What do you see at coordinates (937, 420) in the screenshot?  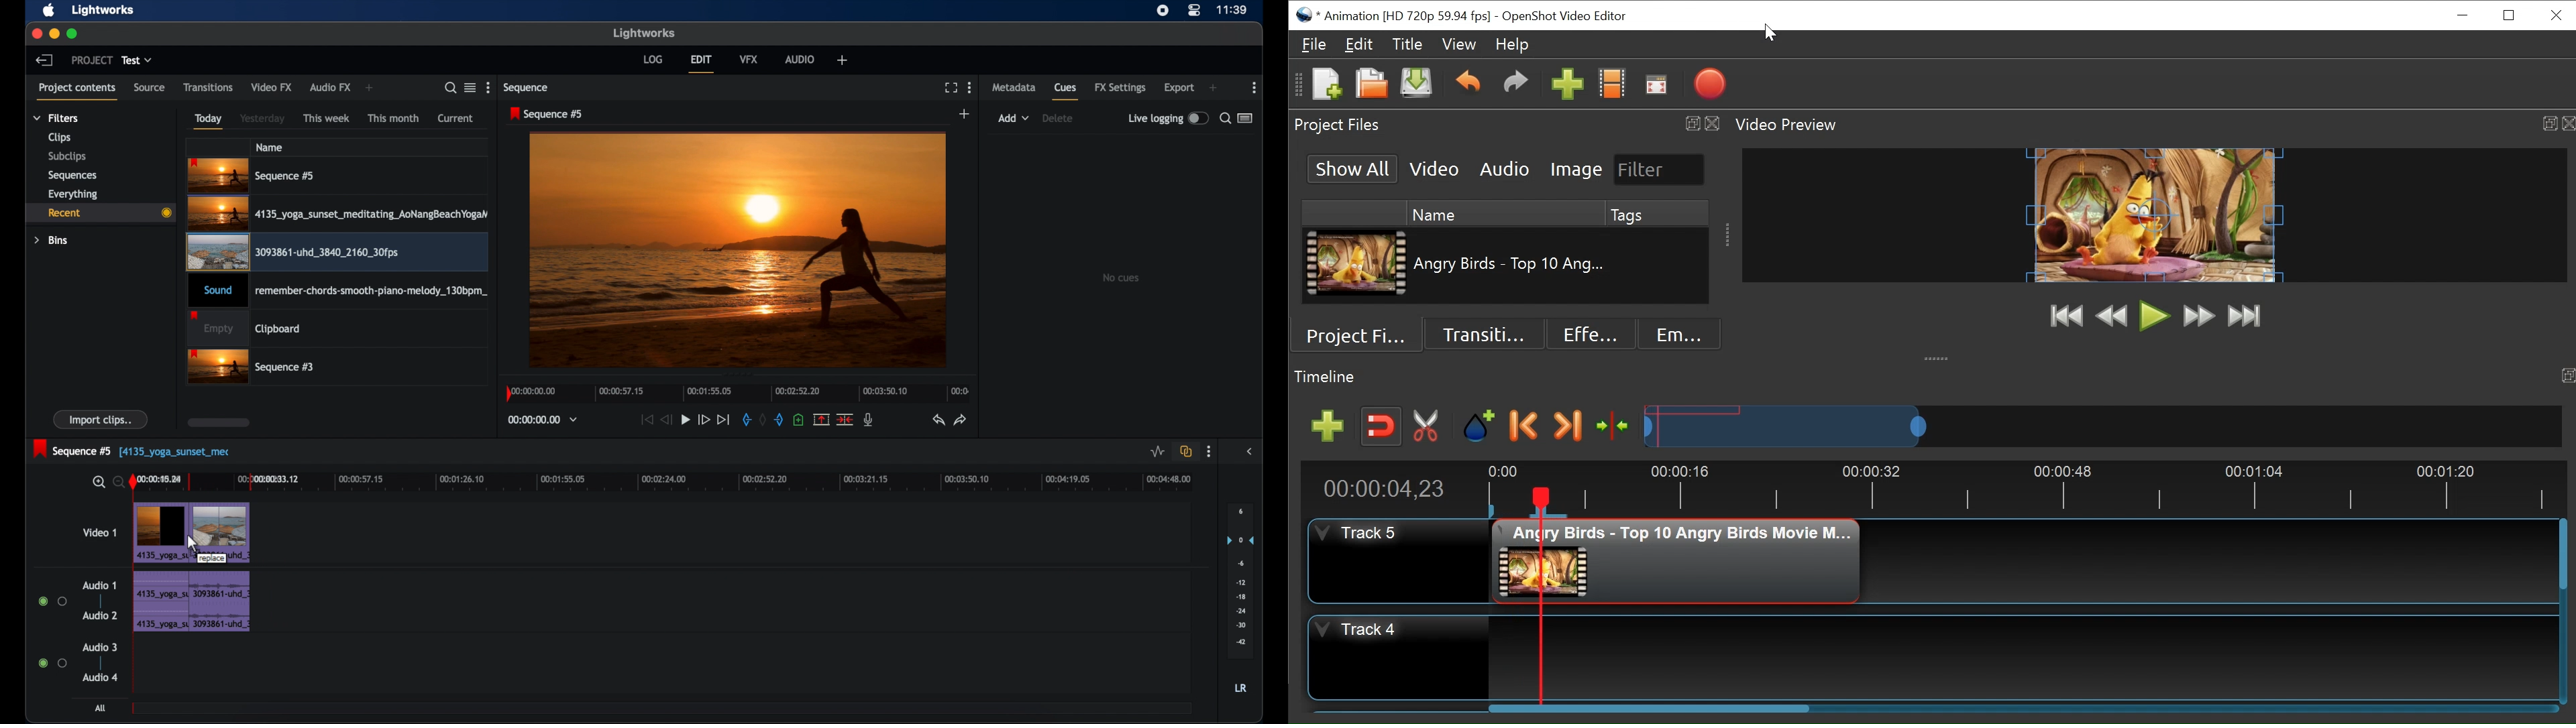 I see `undo` at bounding box center [937, 420].